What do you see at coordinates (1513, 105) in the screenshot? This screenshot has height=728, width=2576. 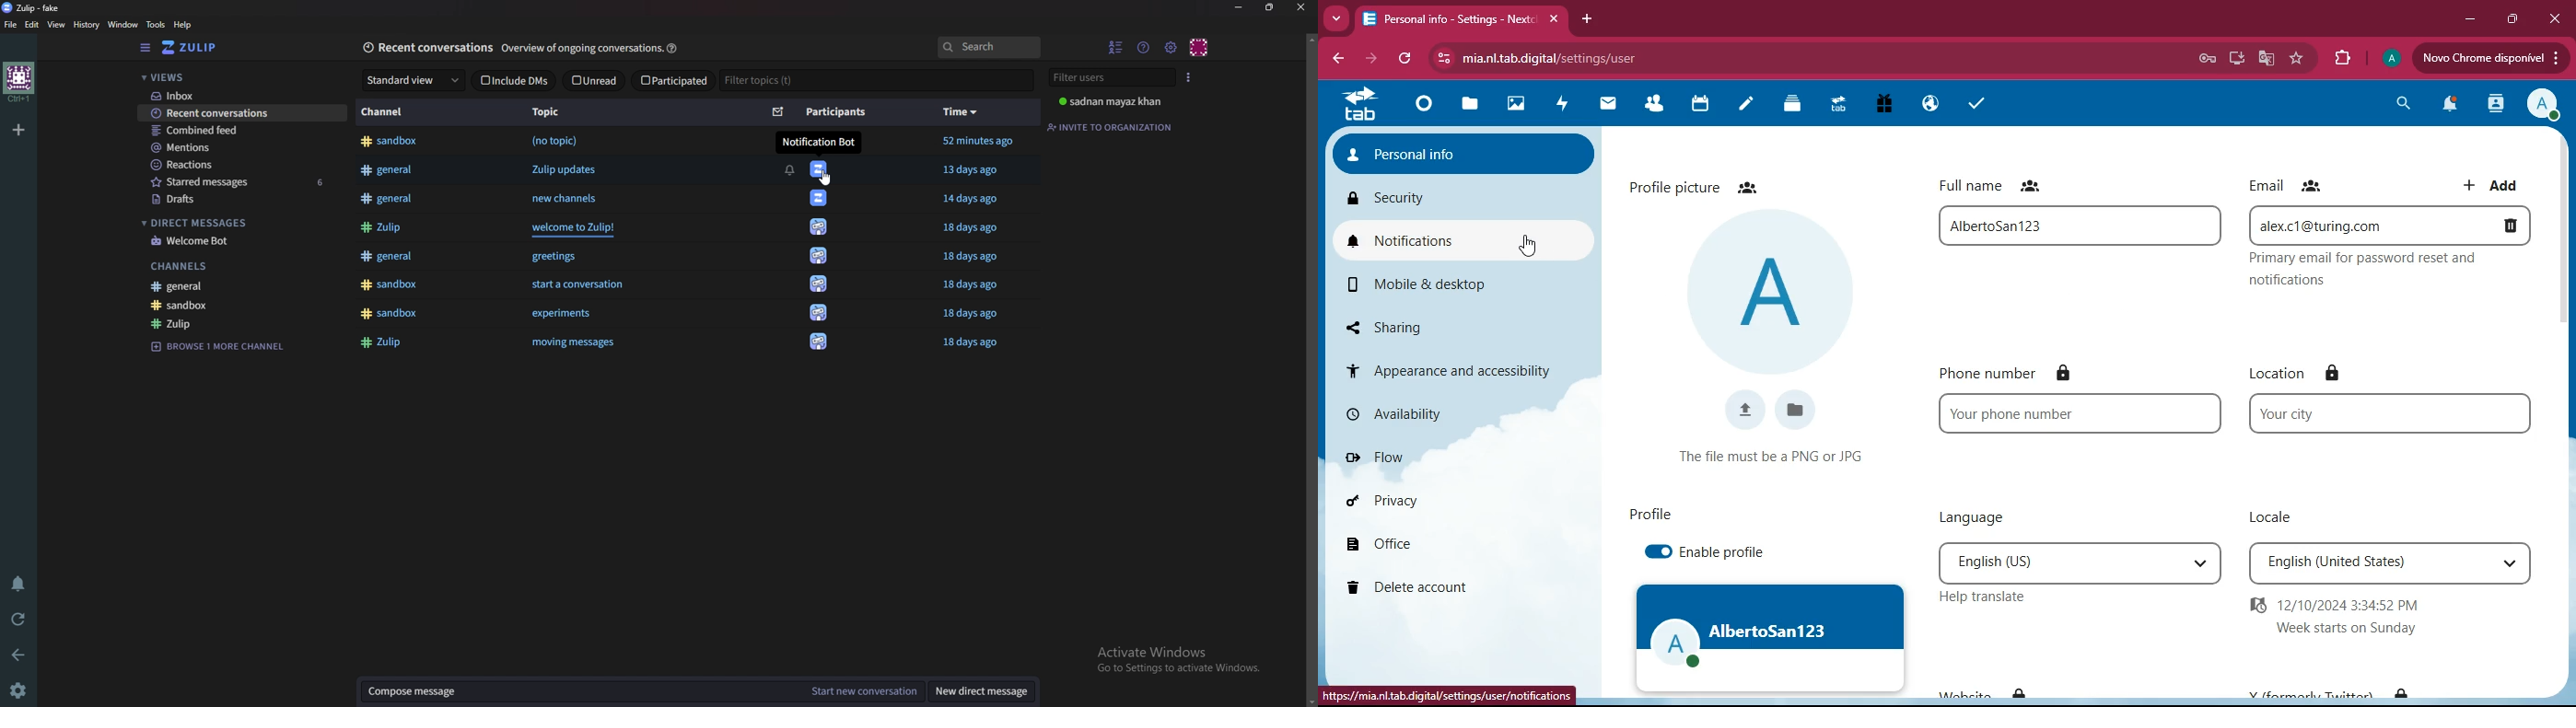 I see `images` at bounding box center [1513, 105].